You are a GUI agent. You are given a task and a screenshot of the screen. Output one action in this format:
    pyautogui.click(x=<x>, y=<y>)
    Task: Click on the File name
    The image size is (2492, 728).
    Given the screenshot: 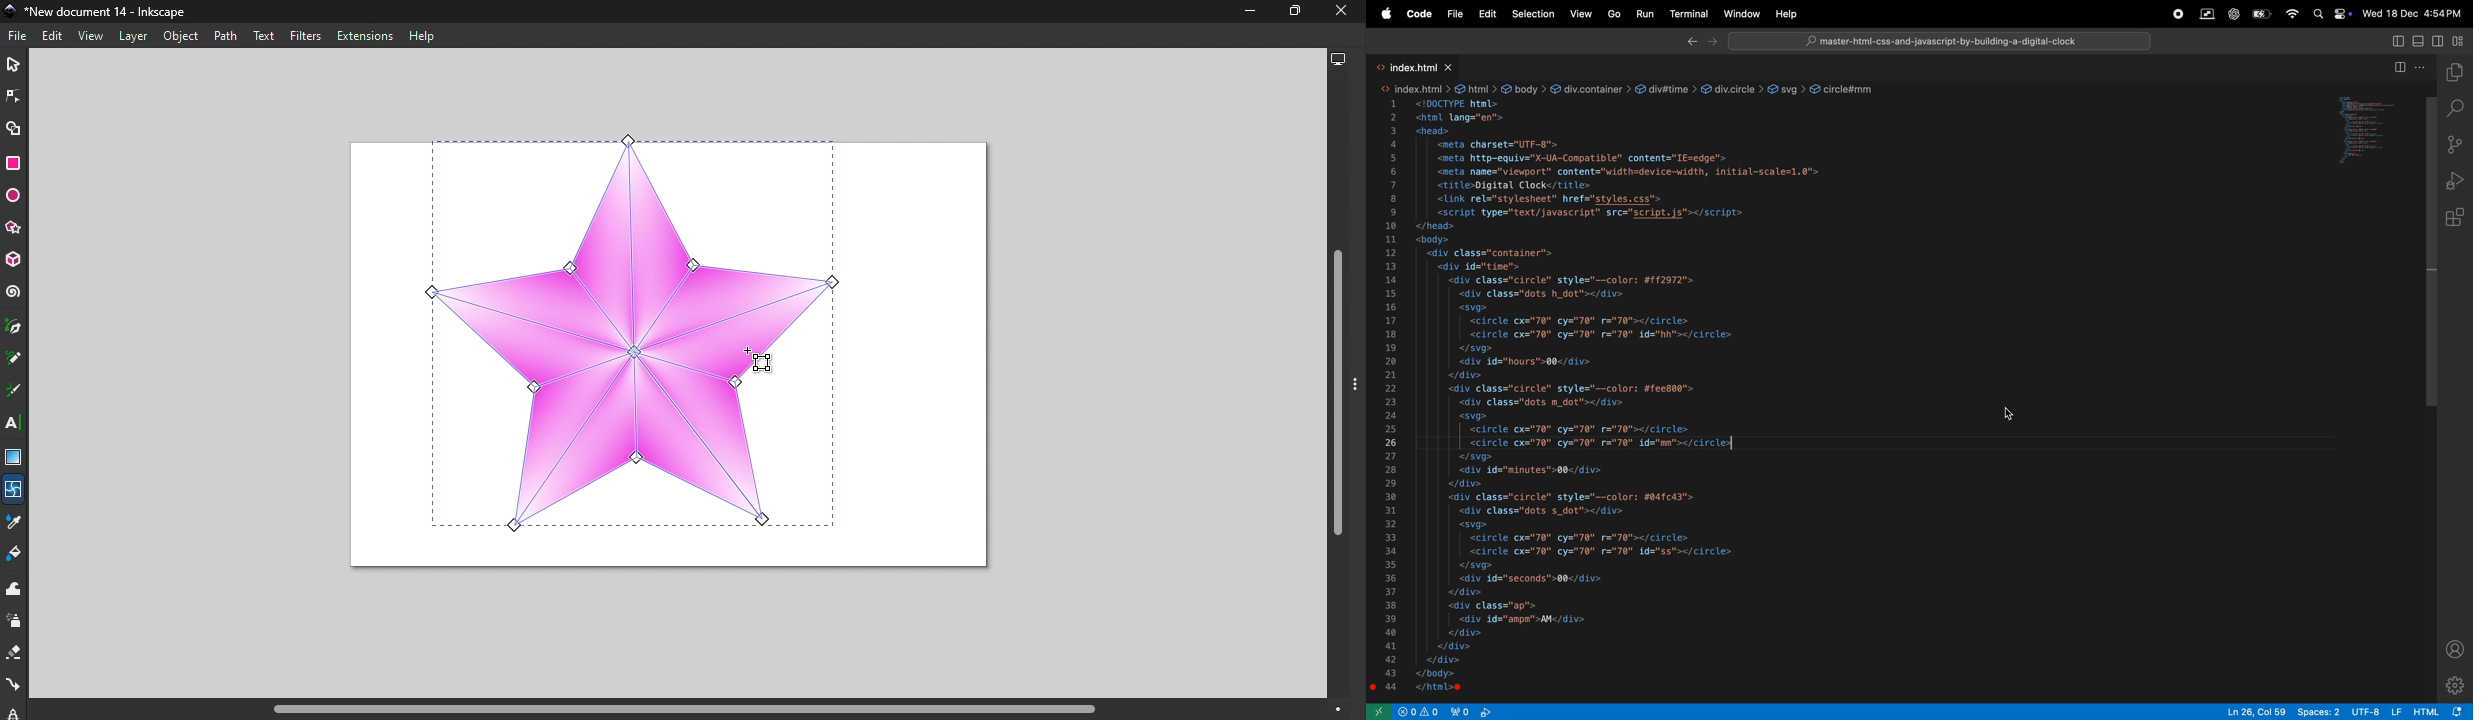 What is the action you would take?
    pyautogui.click(x=102, y=13)
    